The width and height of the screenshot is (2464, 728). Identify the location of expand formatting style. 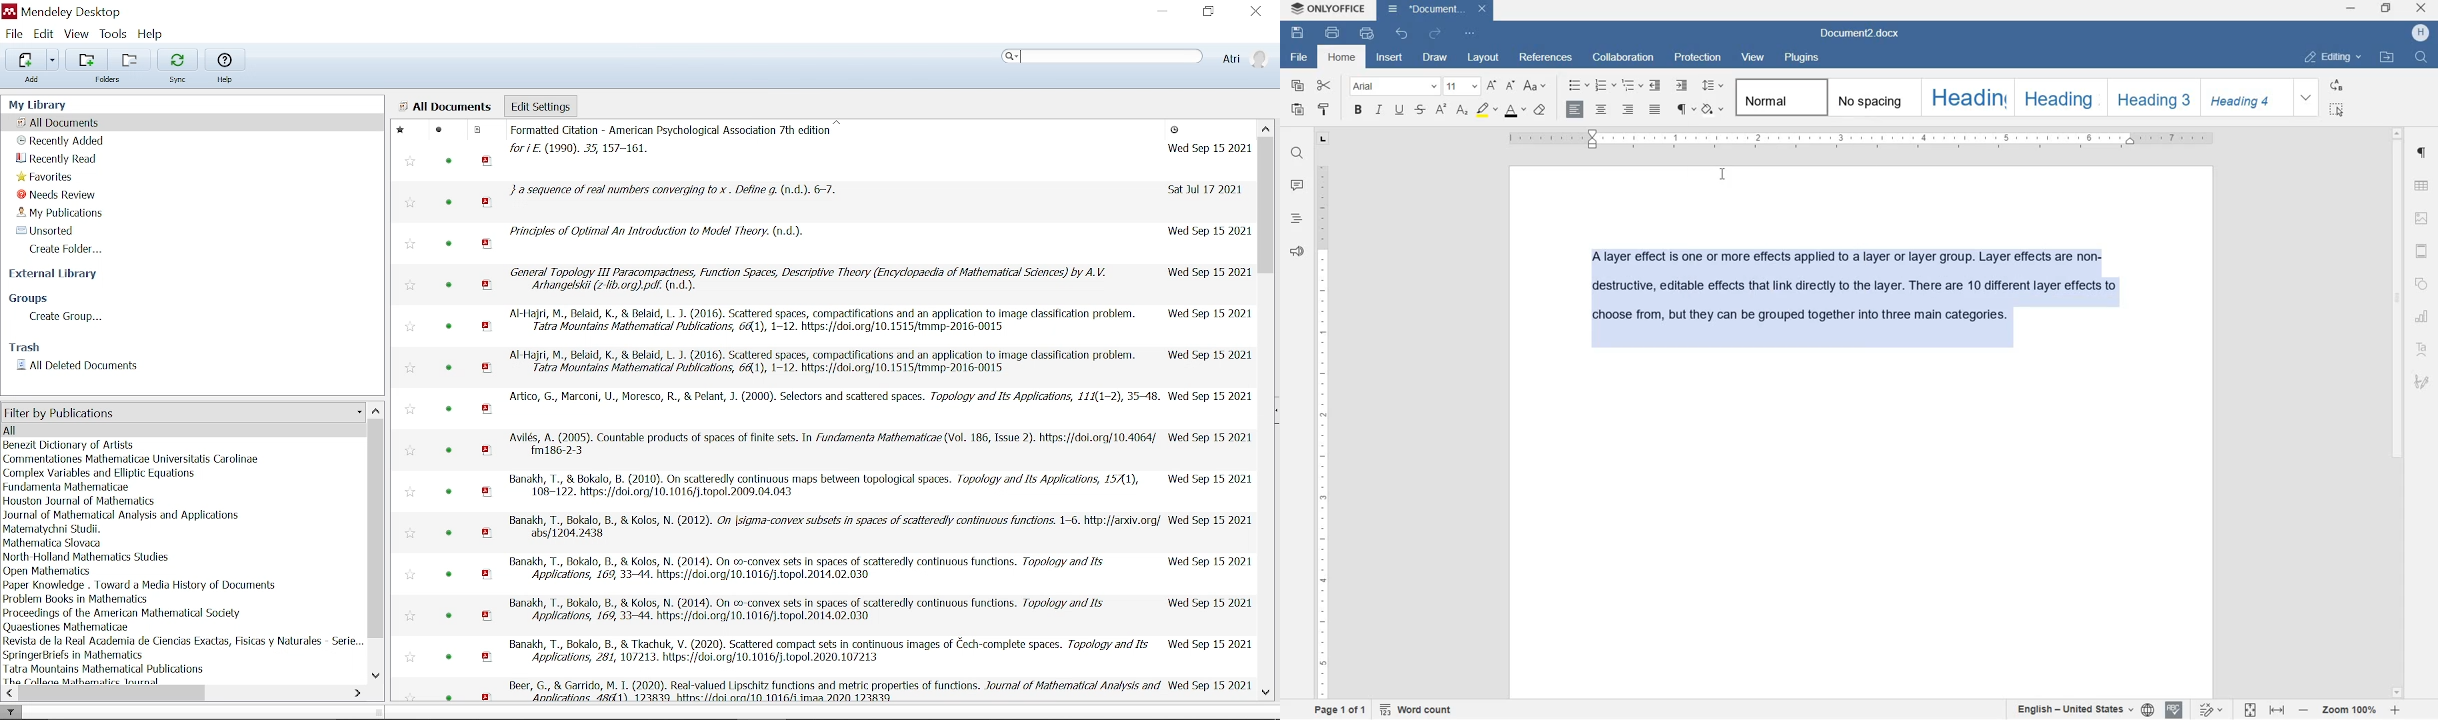
(2308, 98).